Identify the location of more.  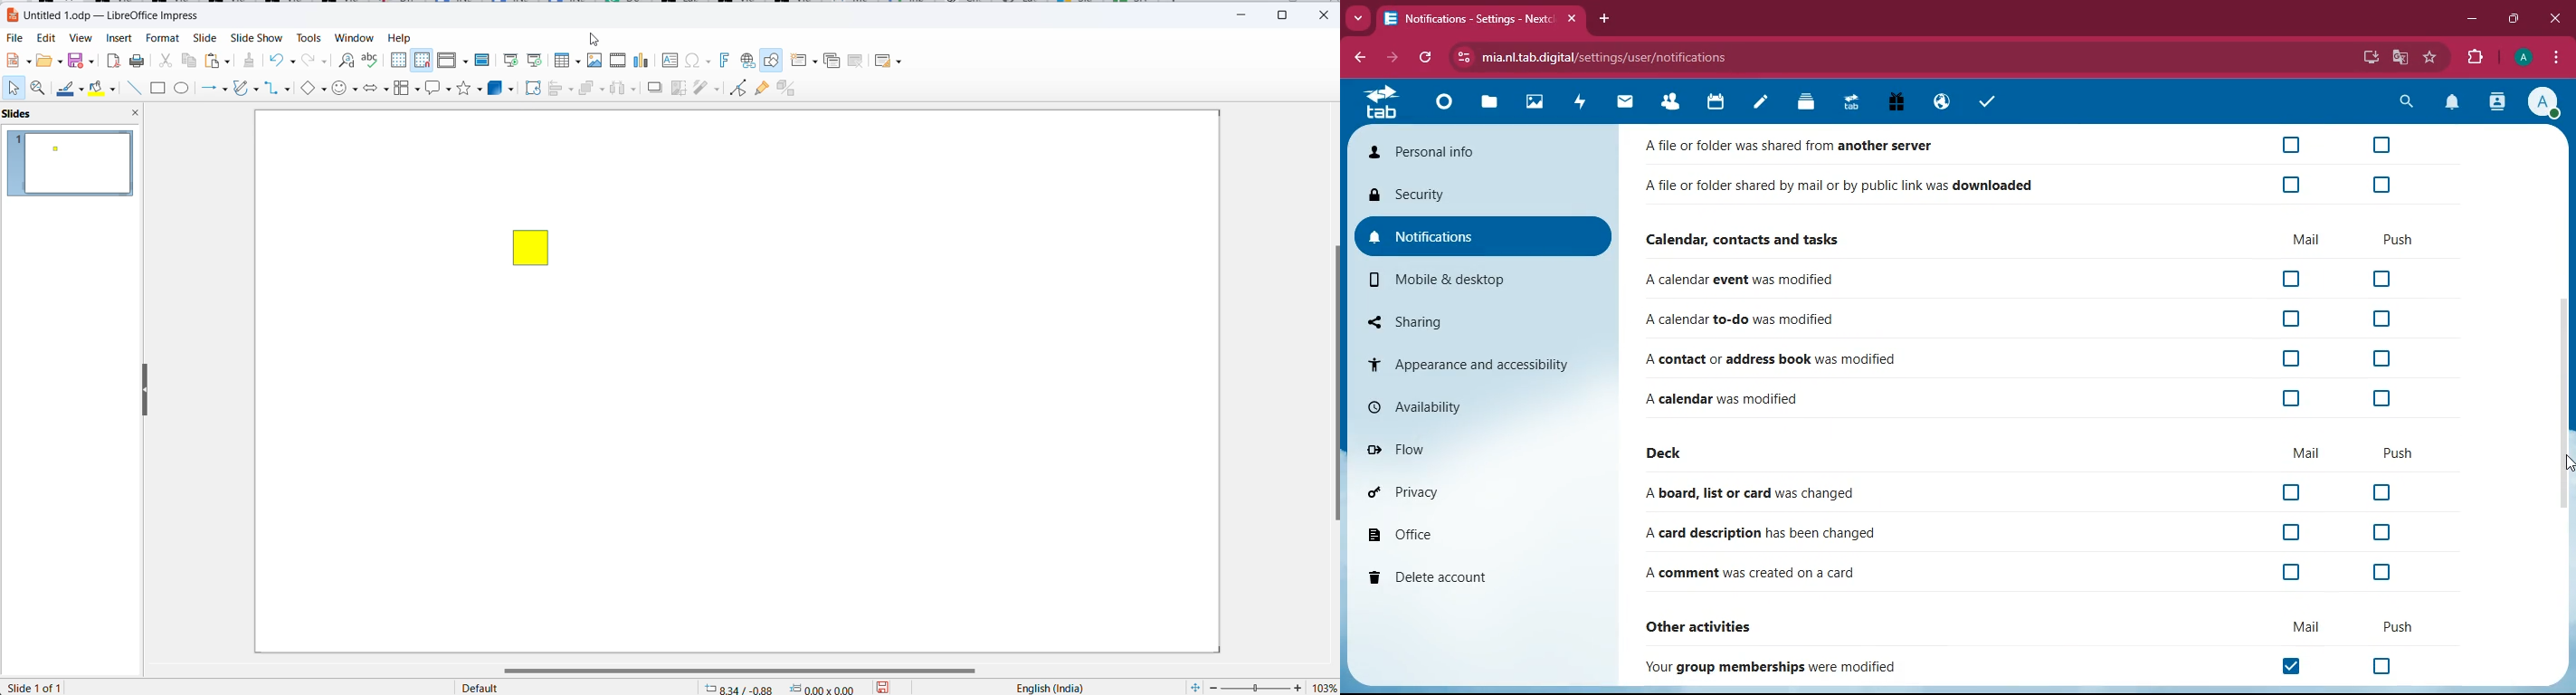
(1355, 18).